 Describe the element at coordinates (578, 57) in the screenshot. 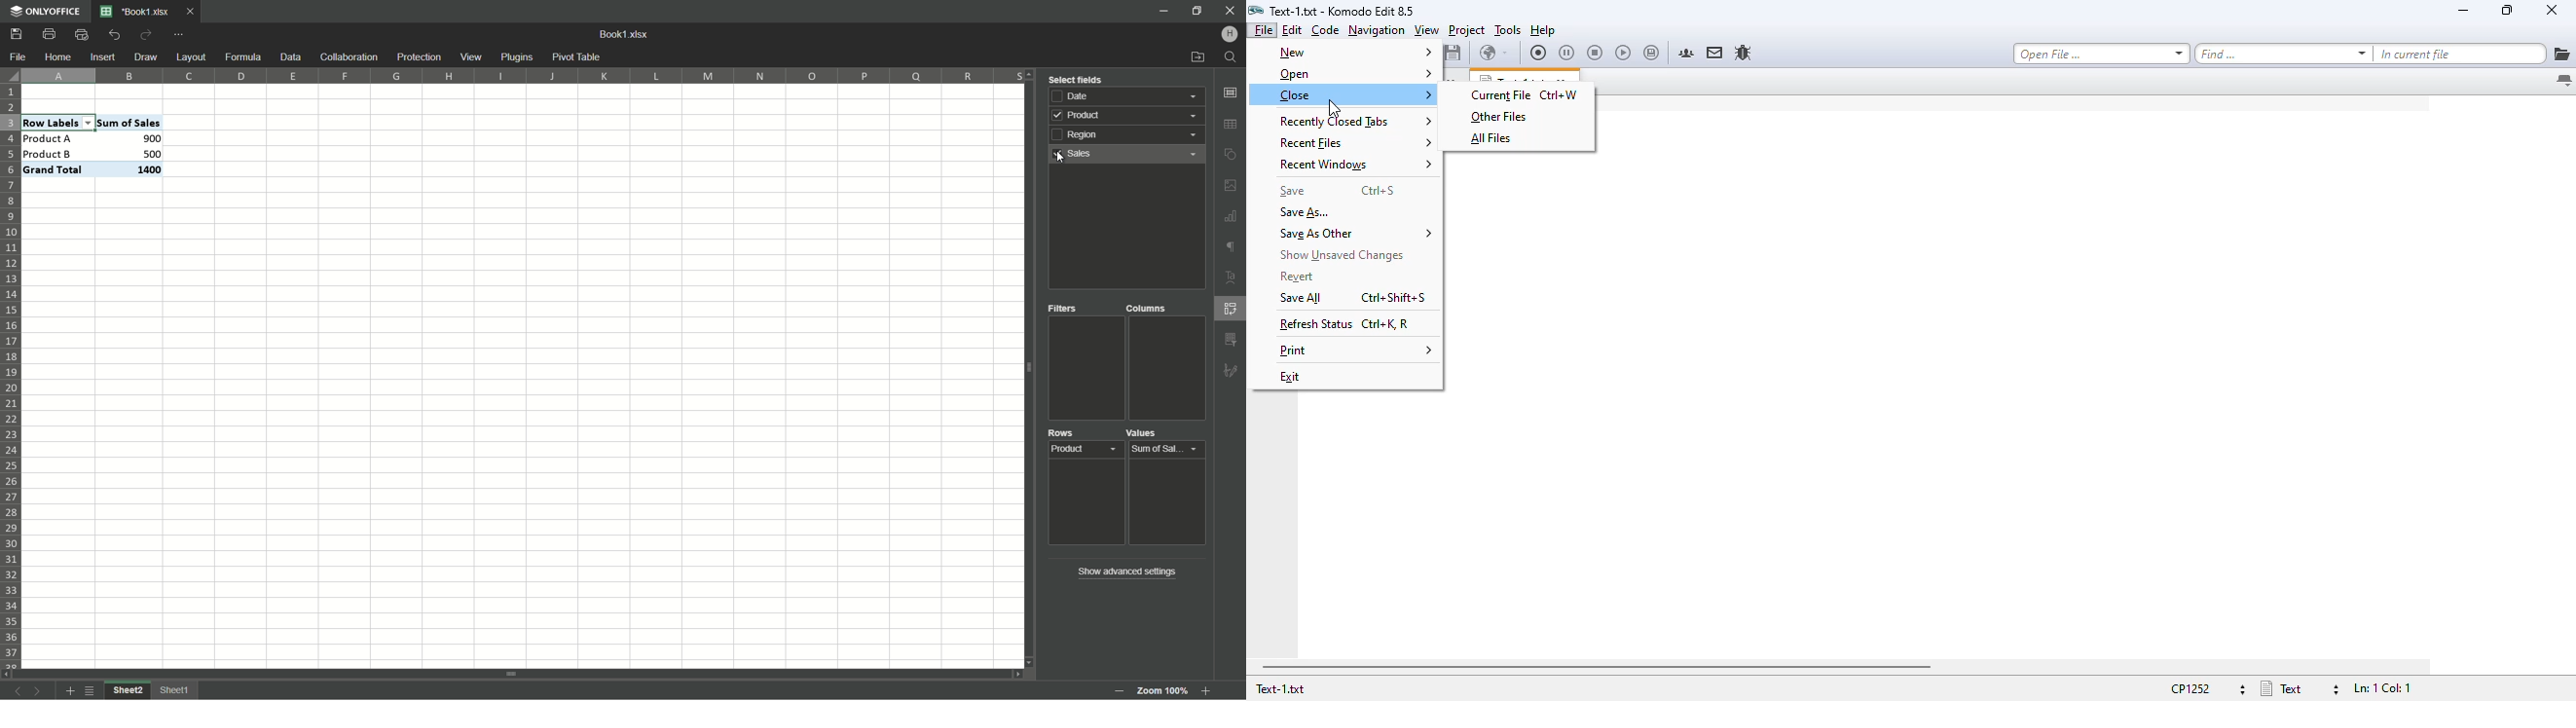

I see `Pivot table` at that location.